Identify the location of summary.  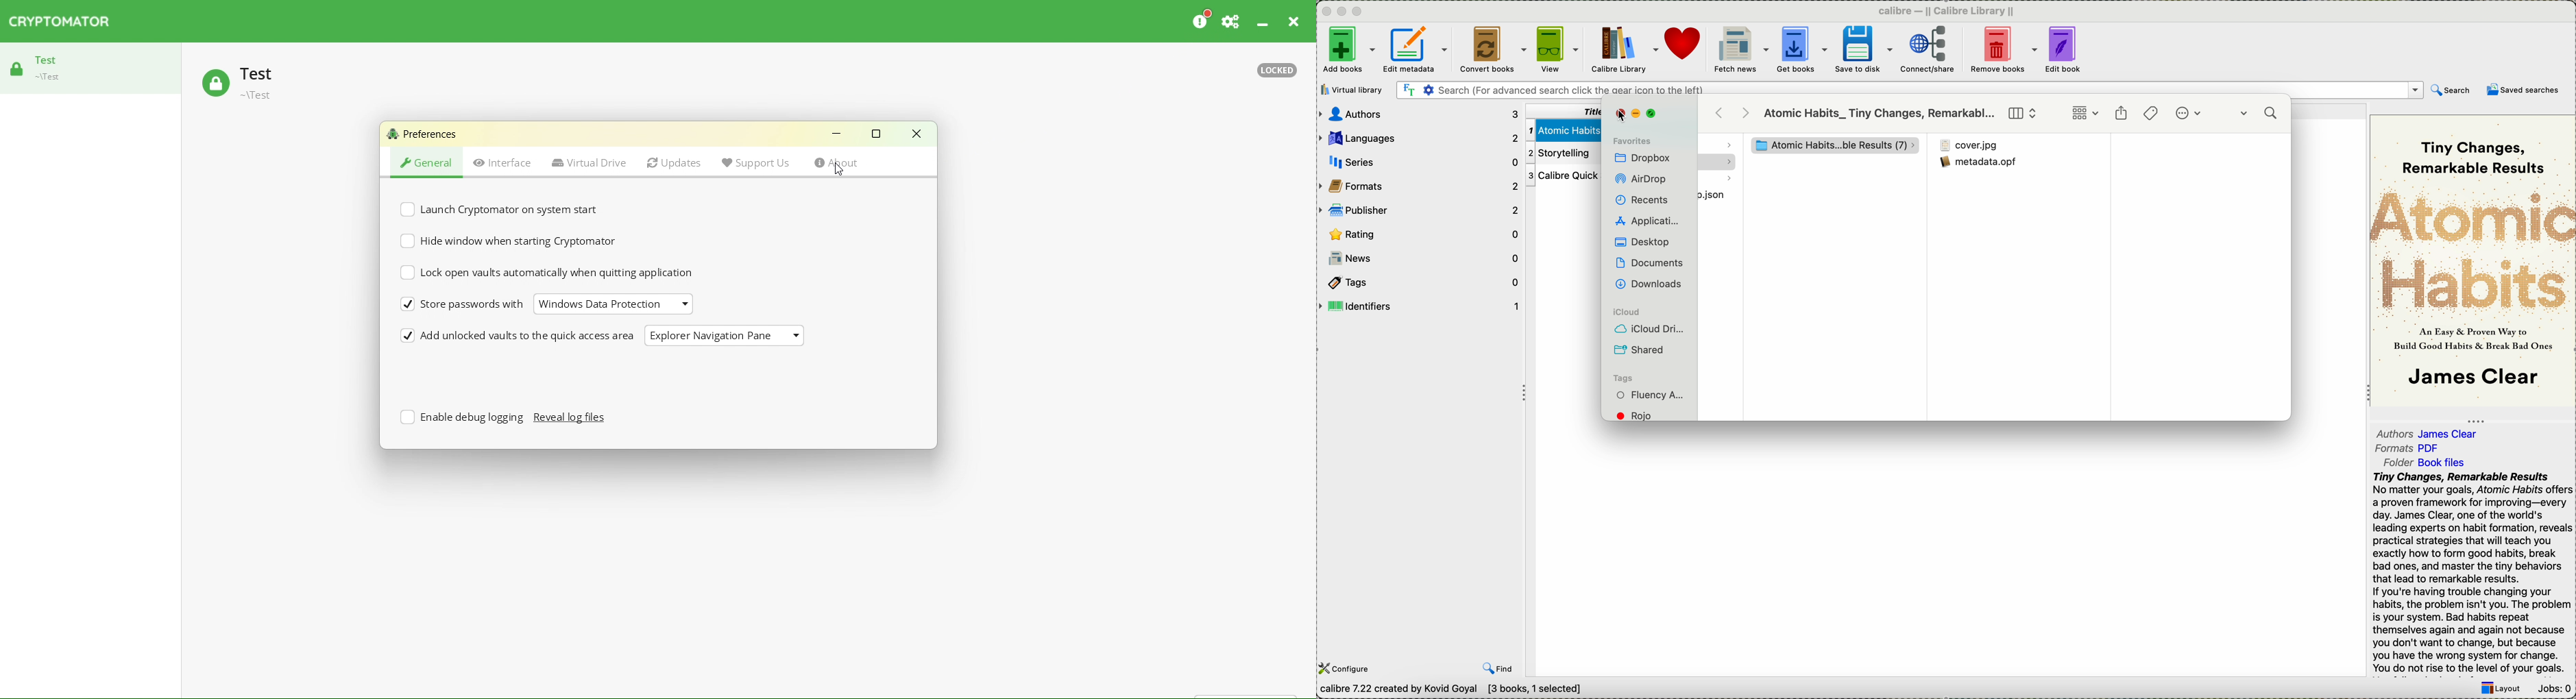
(2473, 573).